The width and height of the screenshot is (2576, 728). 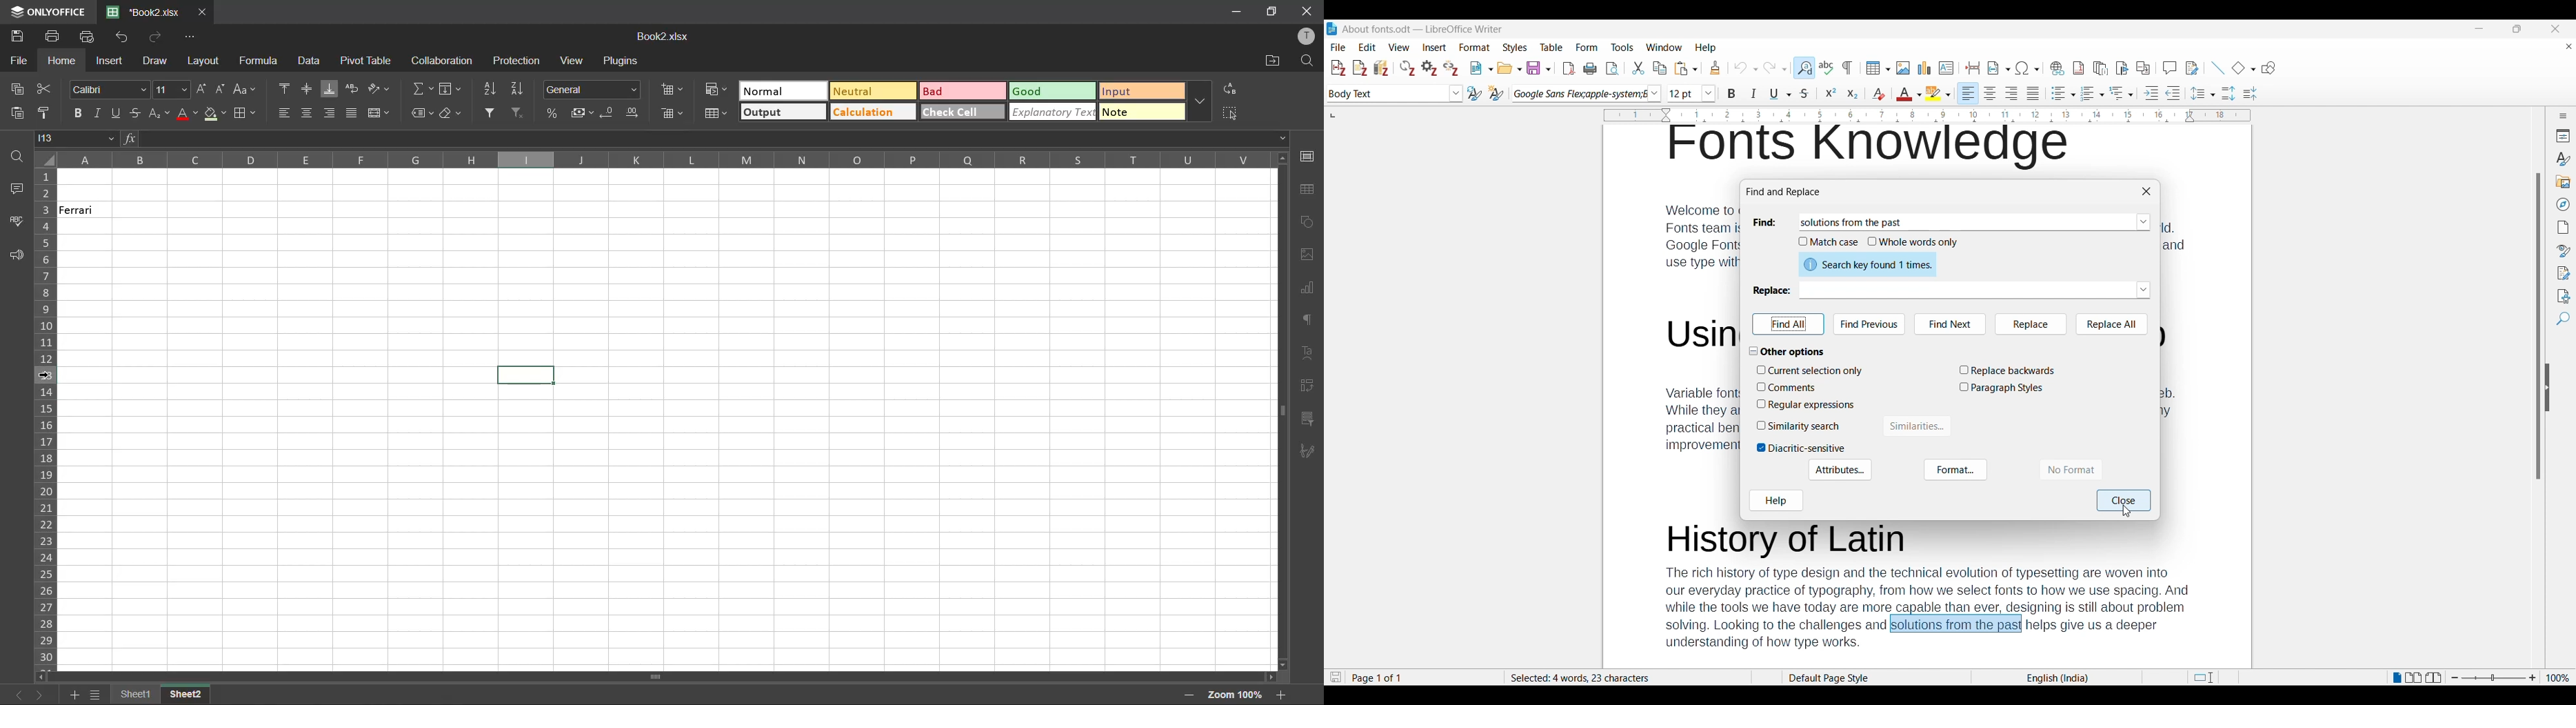 I want to click on Format, so click(x=1956, y=469).